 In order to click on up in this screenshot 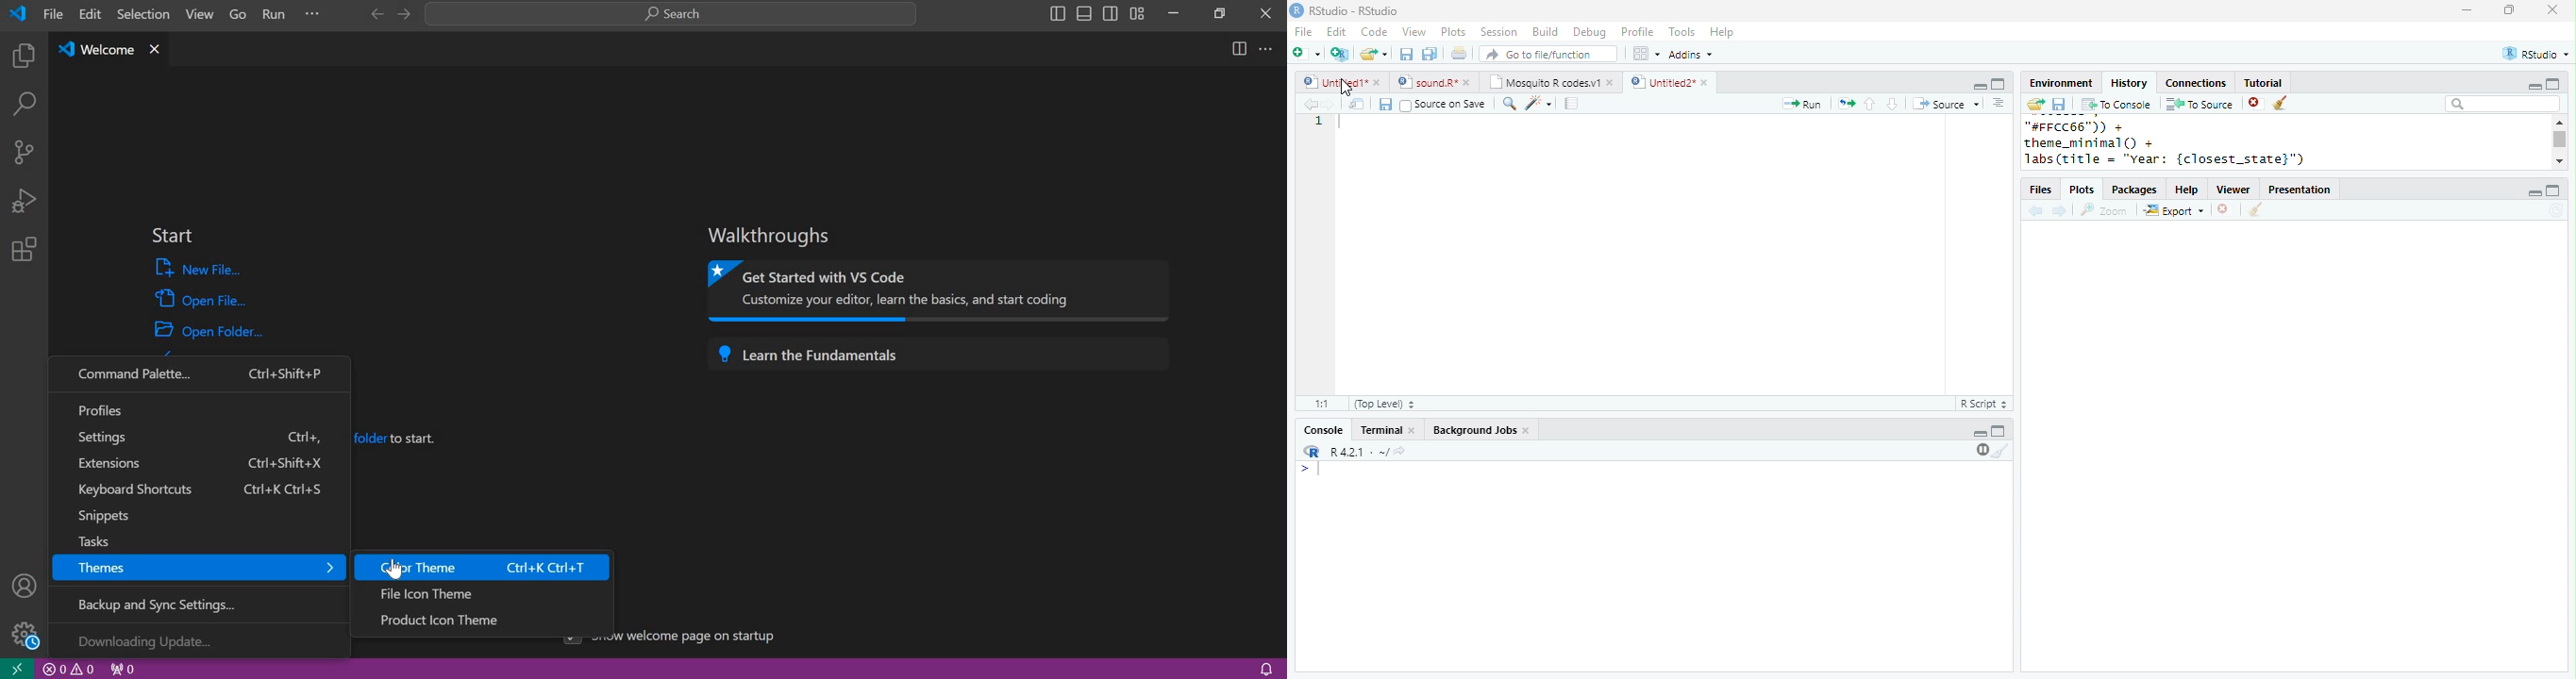, I will do `click(1870, 105)`.